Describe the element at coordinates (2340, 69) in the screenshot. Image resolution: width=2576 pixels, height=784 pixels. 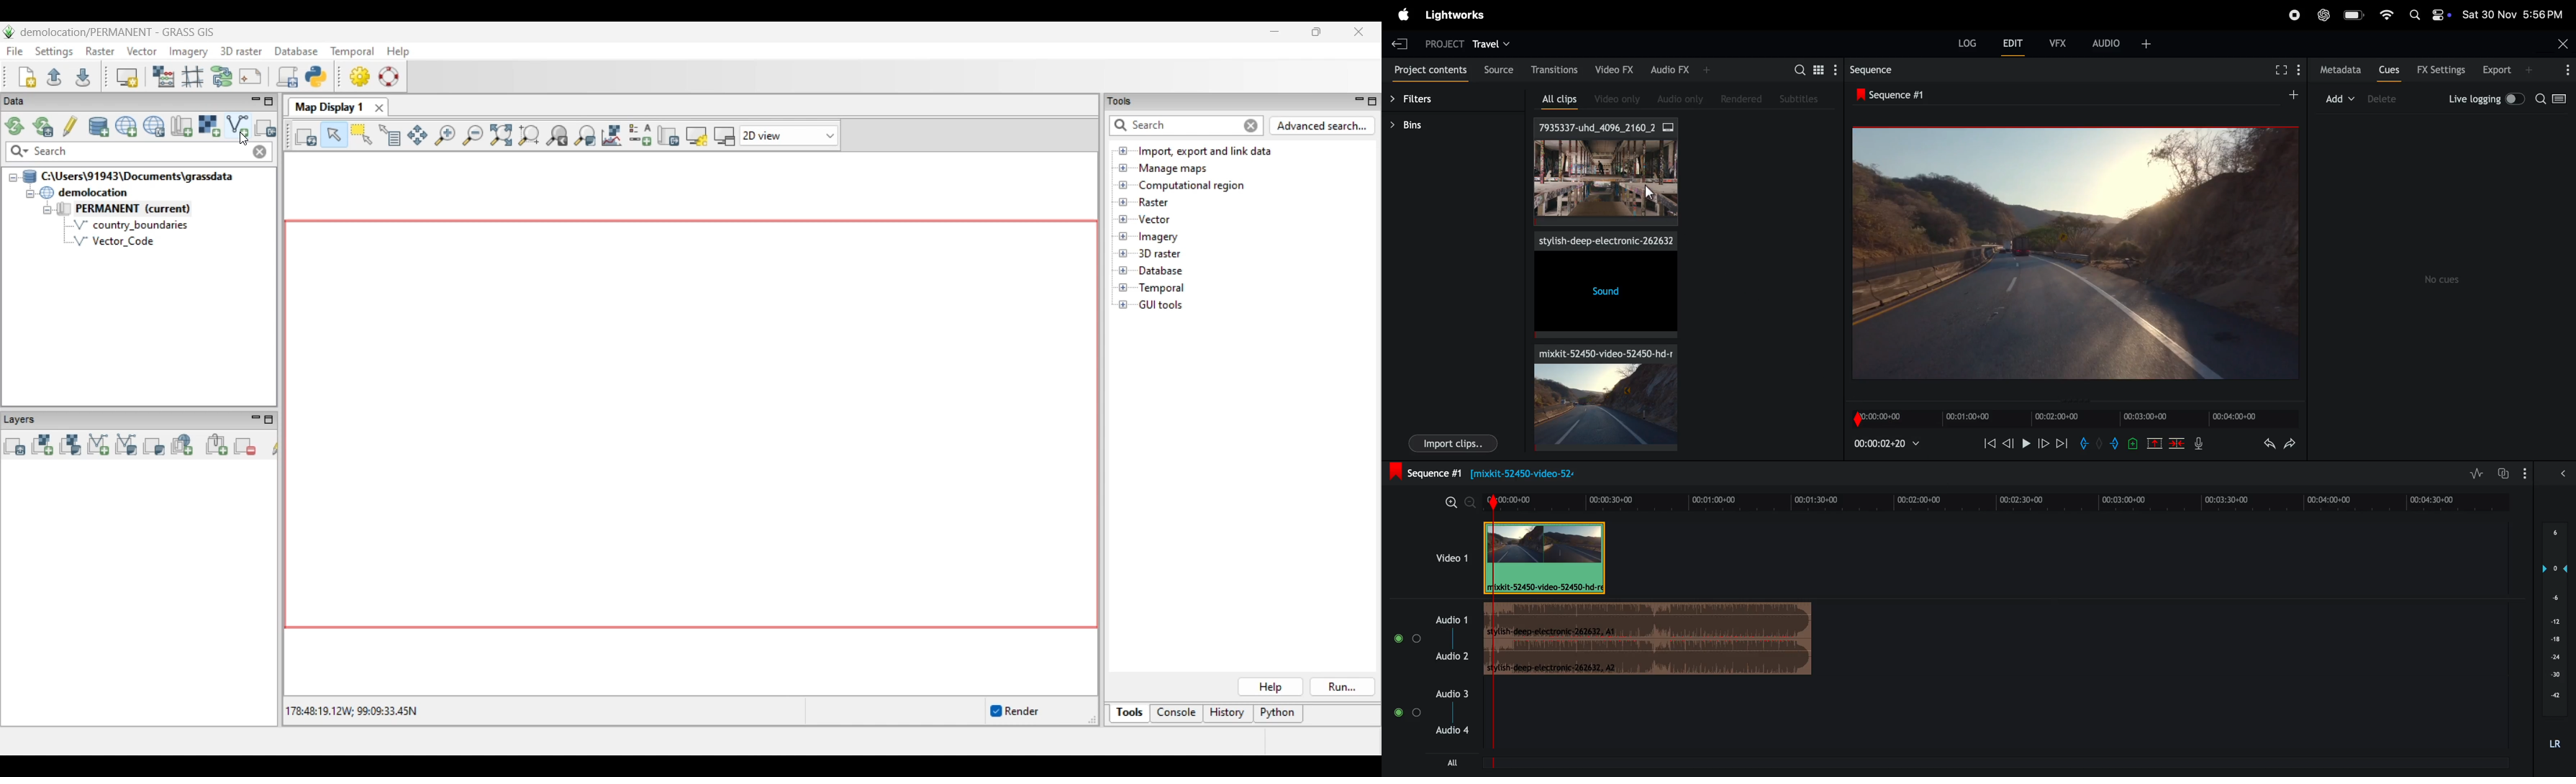
I see `metadata` at that location.